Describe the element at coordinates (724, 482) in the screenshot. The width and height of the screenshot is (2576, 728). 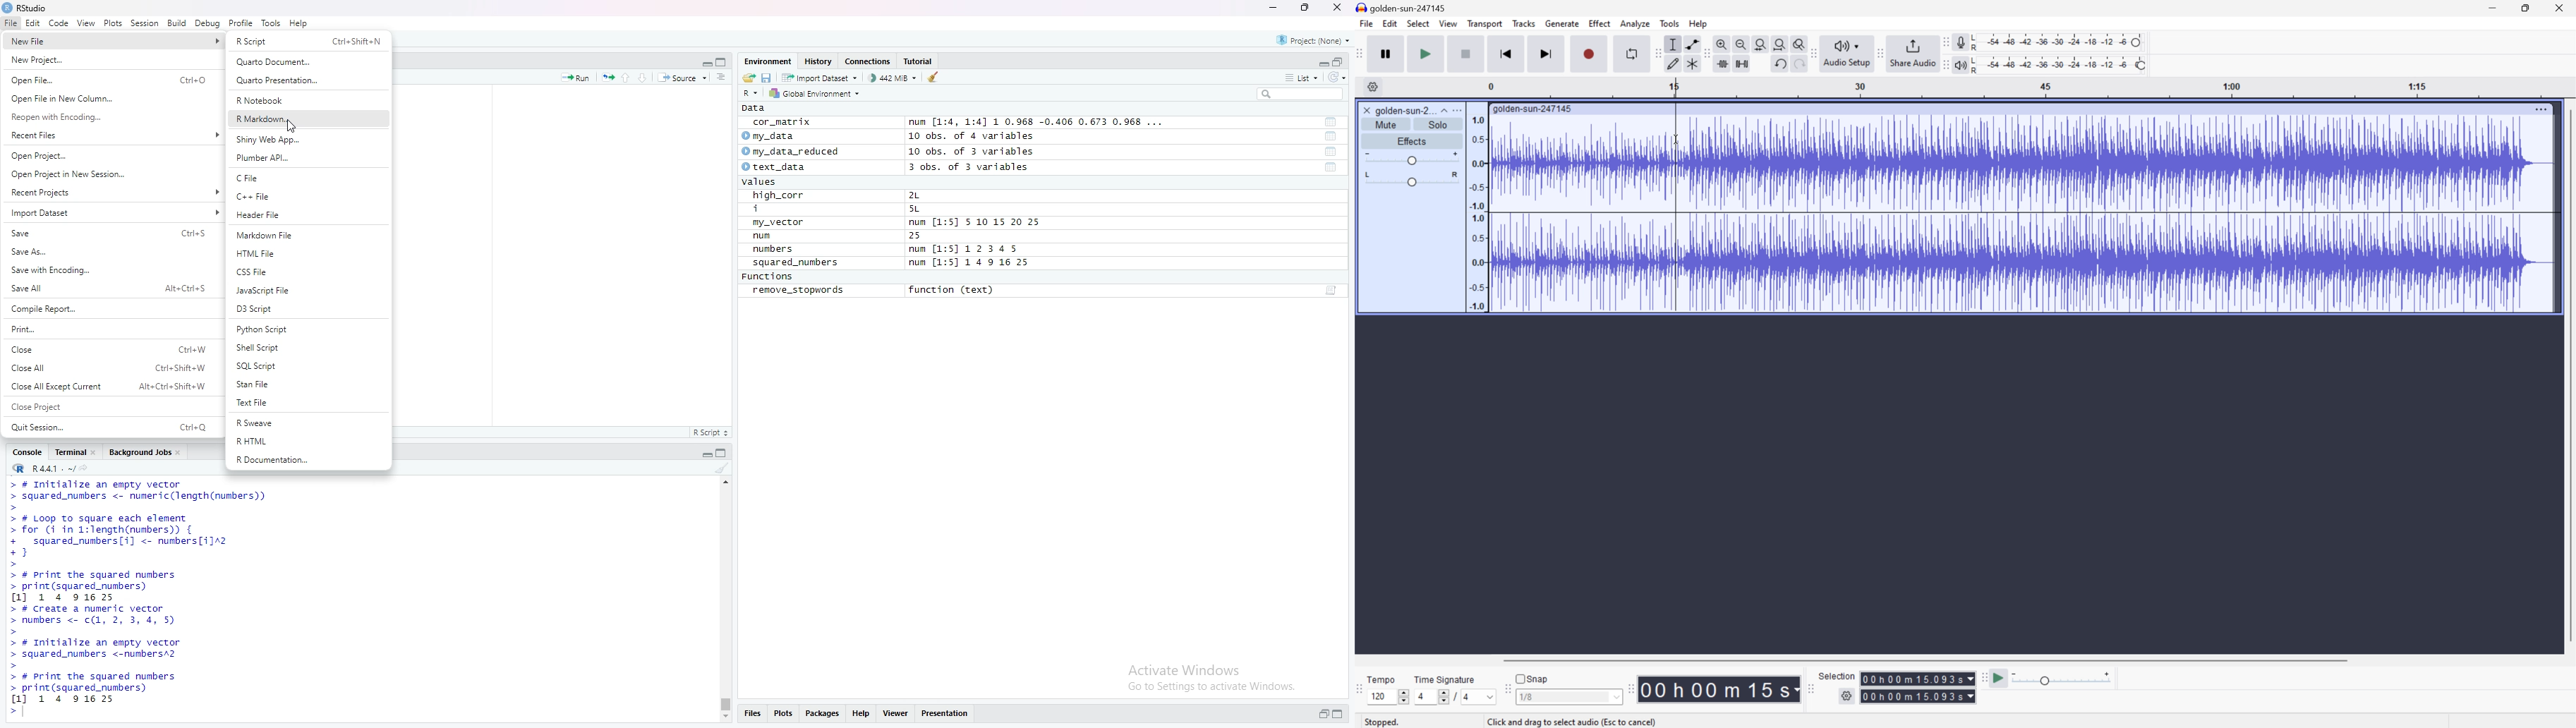
I see `Scrollbar up` at that location.